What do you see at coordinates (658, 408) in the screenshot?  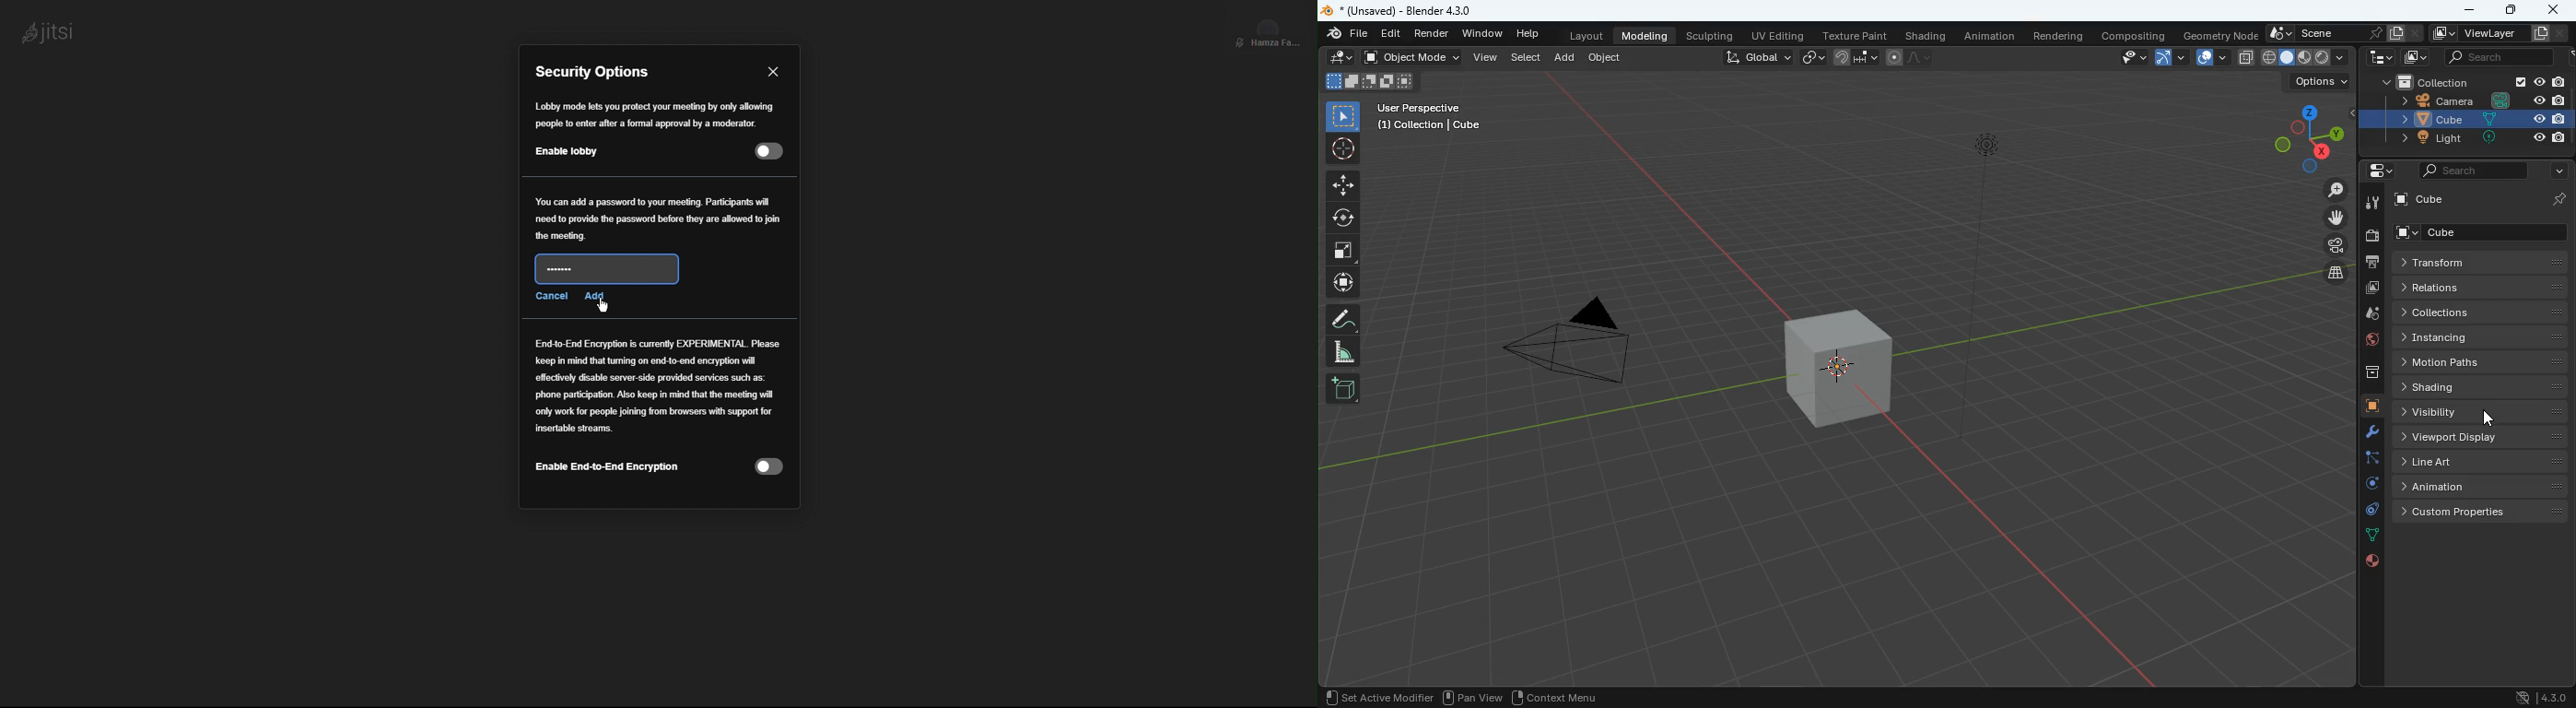 I see `End to End Encryption` at bounding box center [658, 408].